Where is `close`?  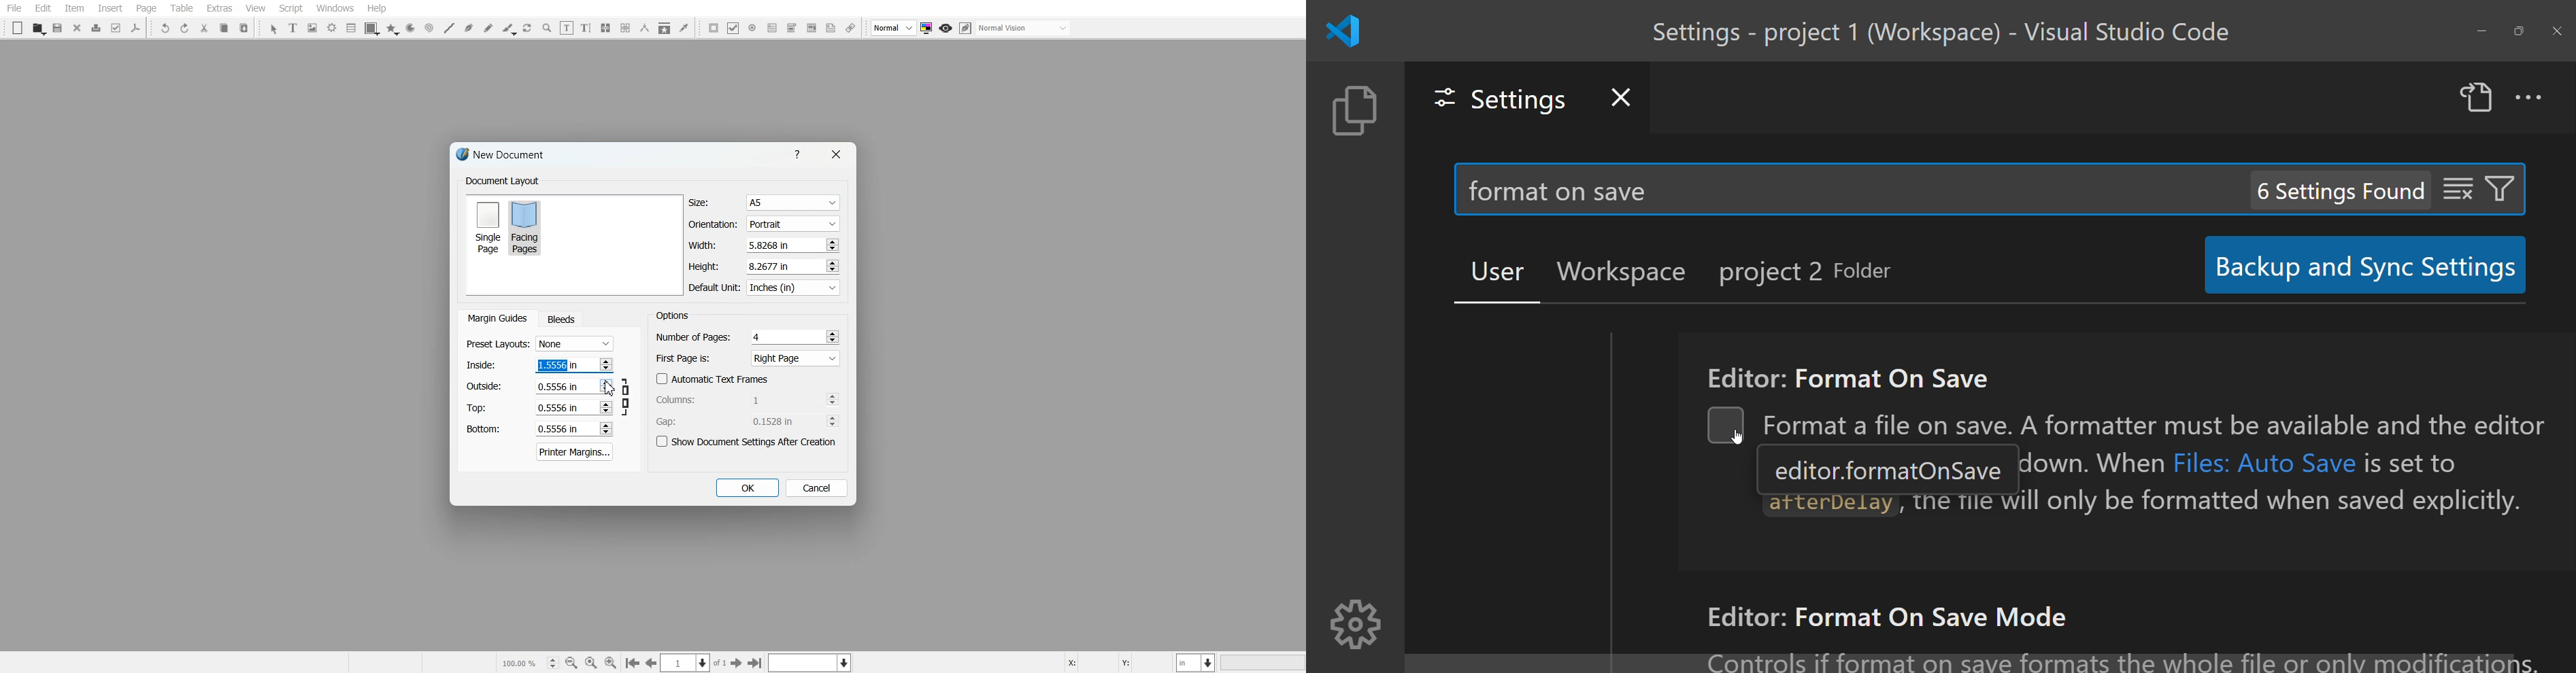 close is located at coordinates (2558, 30).